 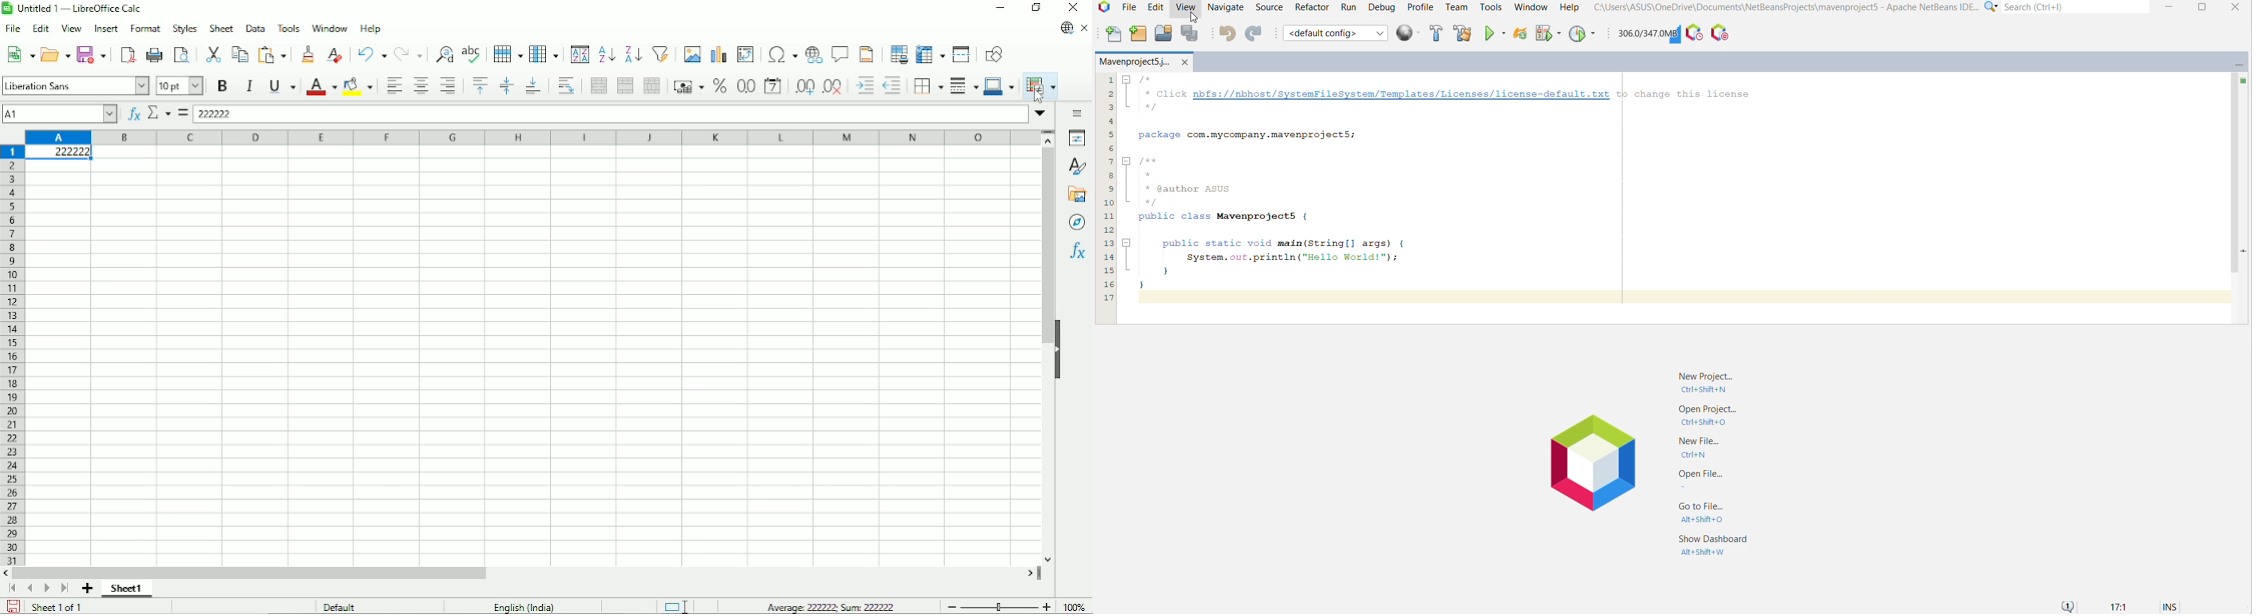 I want to click on Minimize, so click(x=1000, y=10).